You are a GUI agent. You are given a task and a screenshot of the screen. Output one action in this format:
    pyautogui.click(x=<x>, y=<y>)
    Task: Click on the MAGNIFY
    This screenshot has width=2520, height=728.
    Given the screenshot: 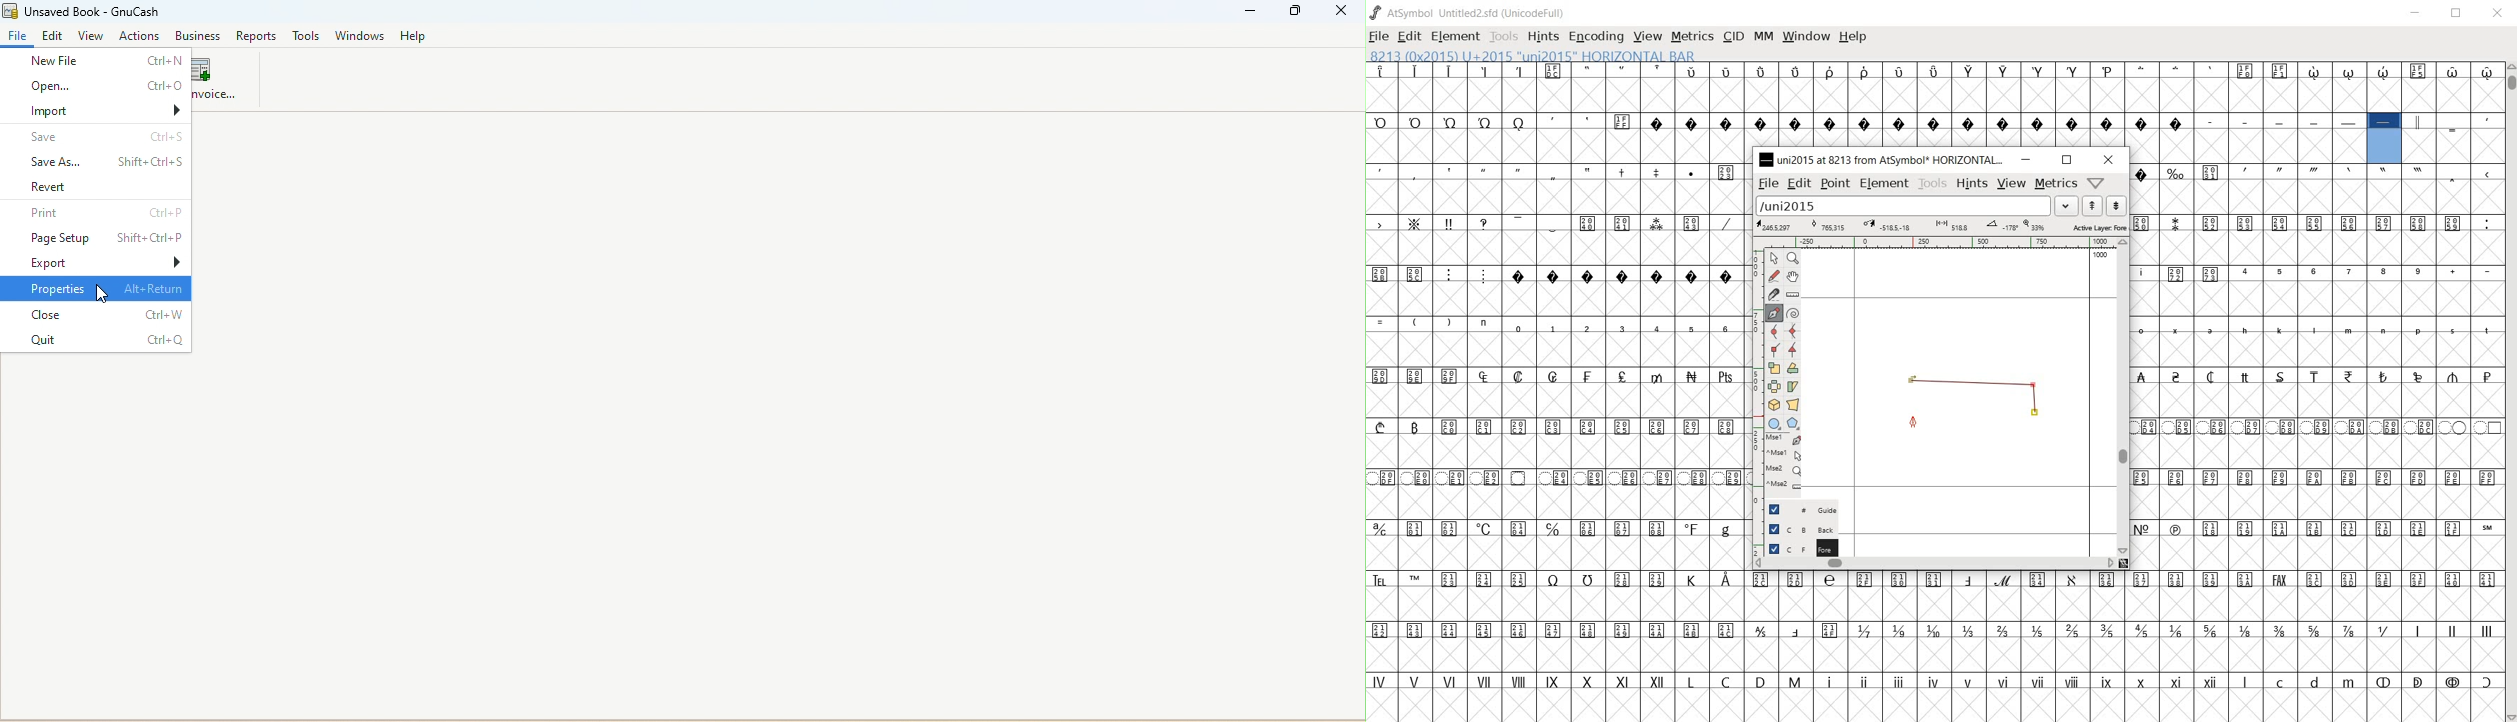 What is the action you would take?
    pyautogui.click(x=1794, y=258)
    